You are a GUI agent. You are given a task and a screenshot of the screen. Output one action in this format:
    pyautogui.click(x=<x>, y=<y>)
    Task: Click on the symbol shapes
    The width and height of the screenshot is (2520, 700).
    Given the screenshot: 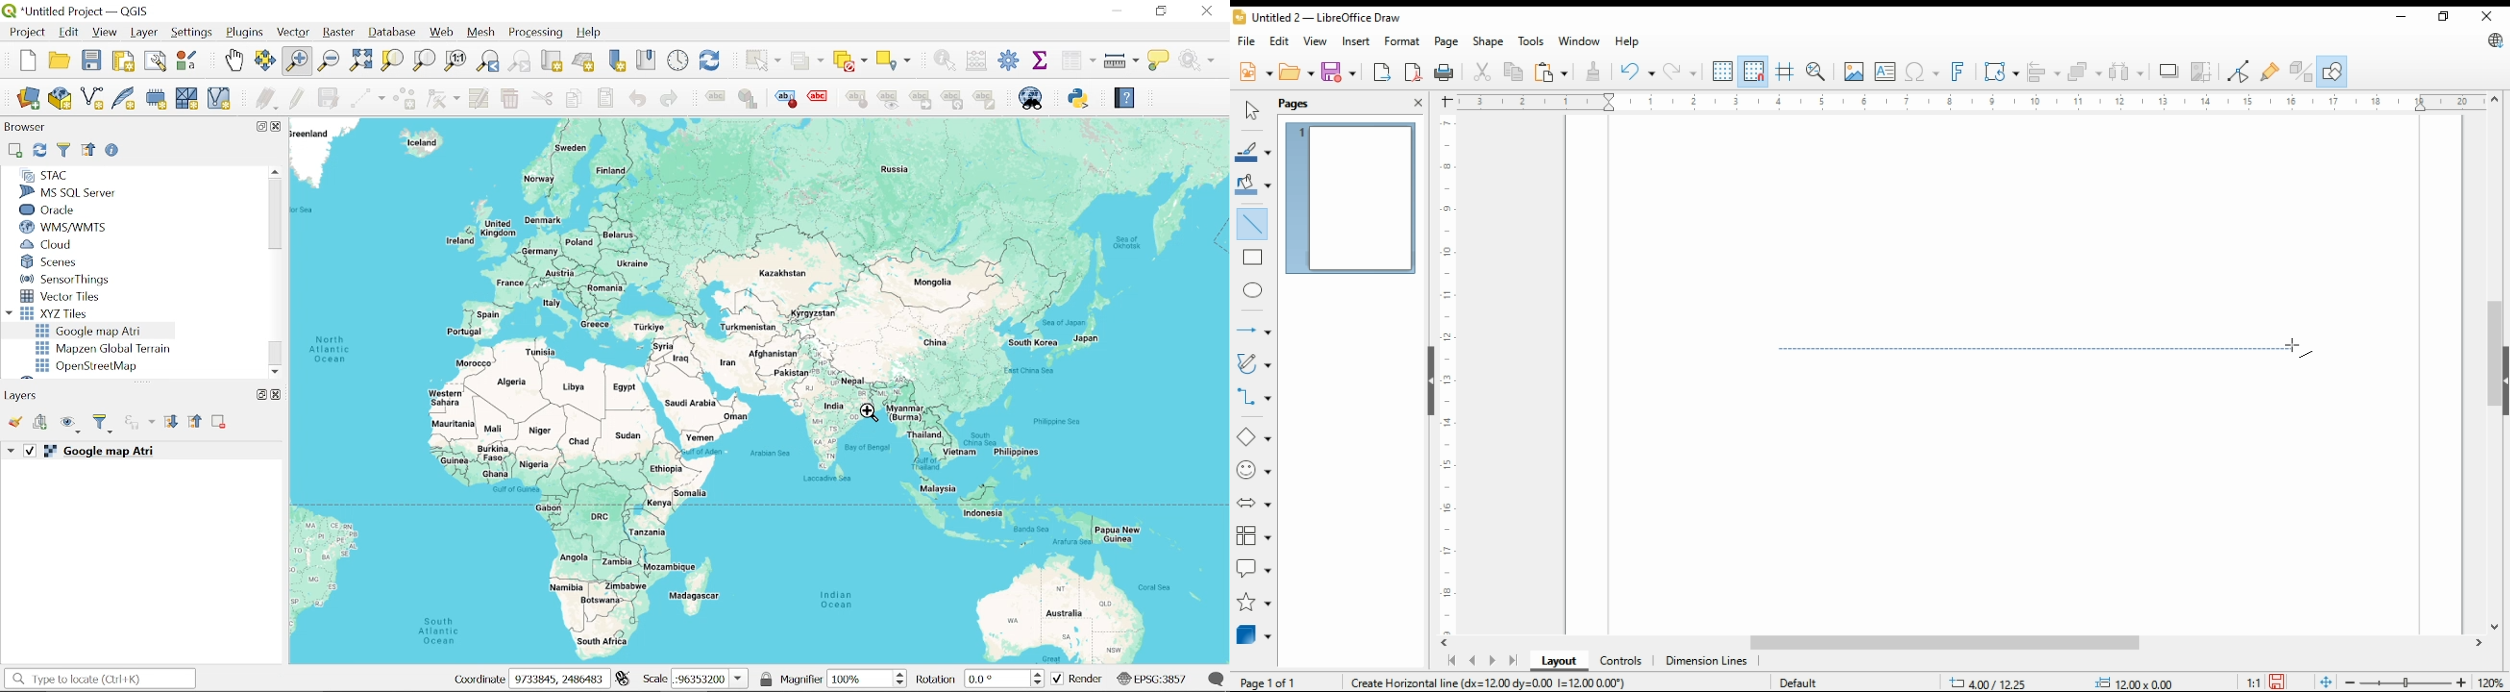 What is the action you would take?
    pyautogui.click(x=1255, y=469)
    